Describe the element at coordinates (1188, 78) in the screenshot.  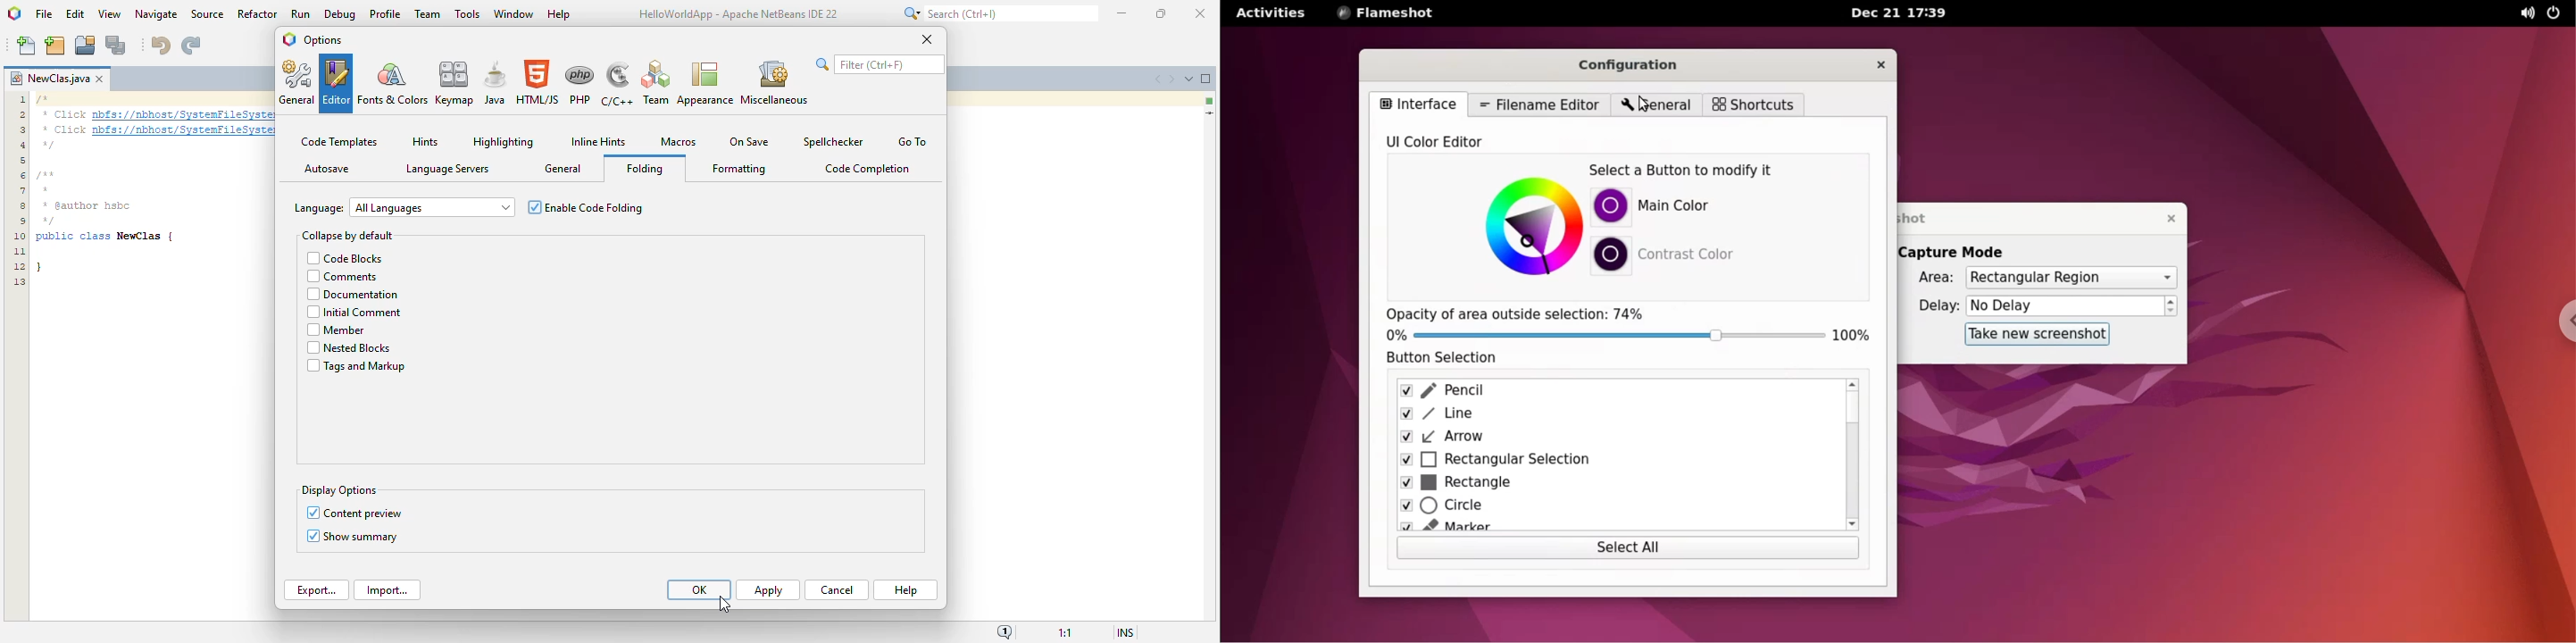
I see `show opened documents list` at that location.